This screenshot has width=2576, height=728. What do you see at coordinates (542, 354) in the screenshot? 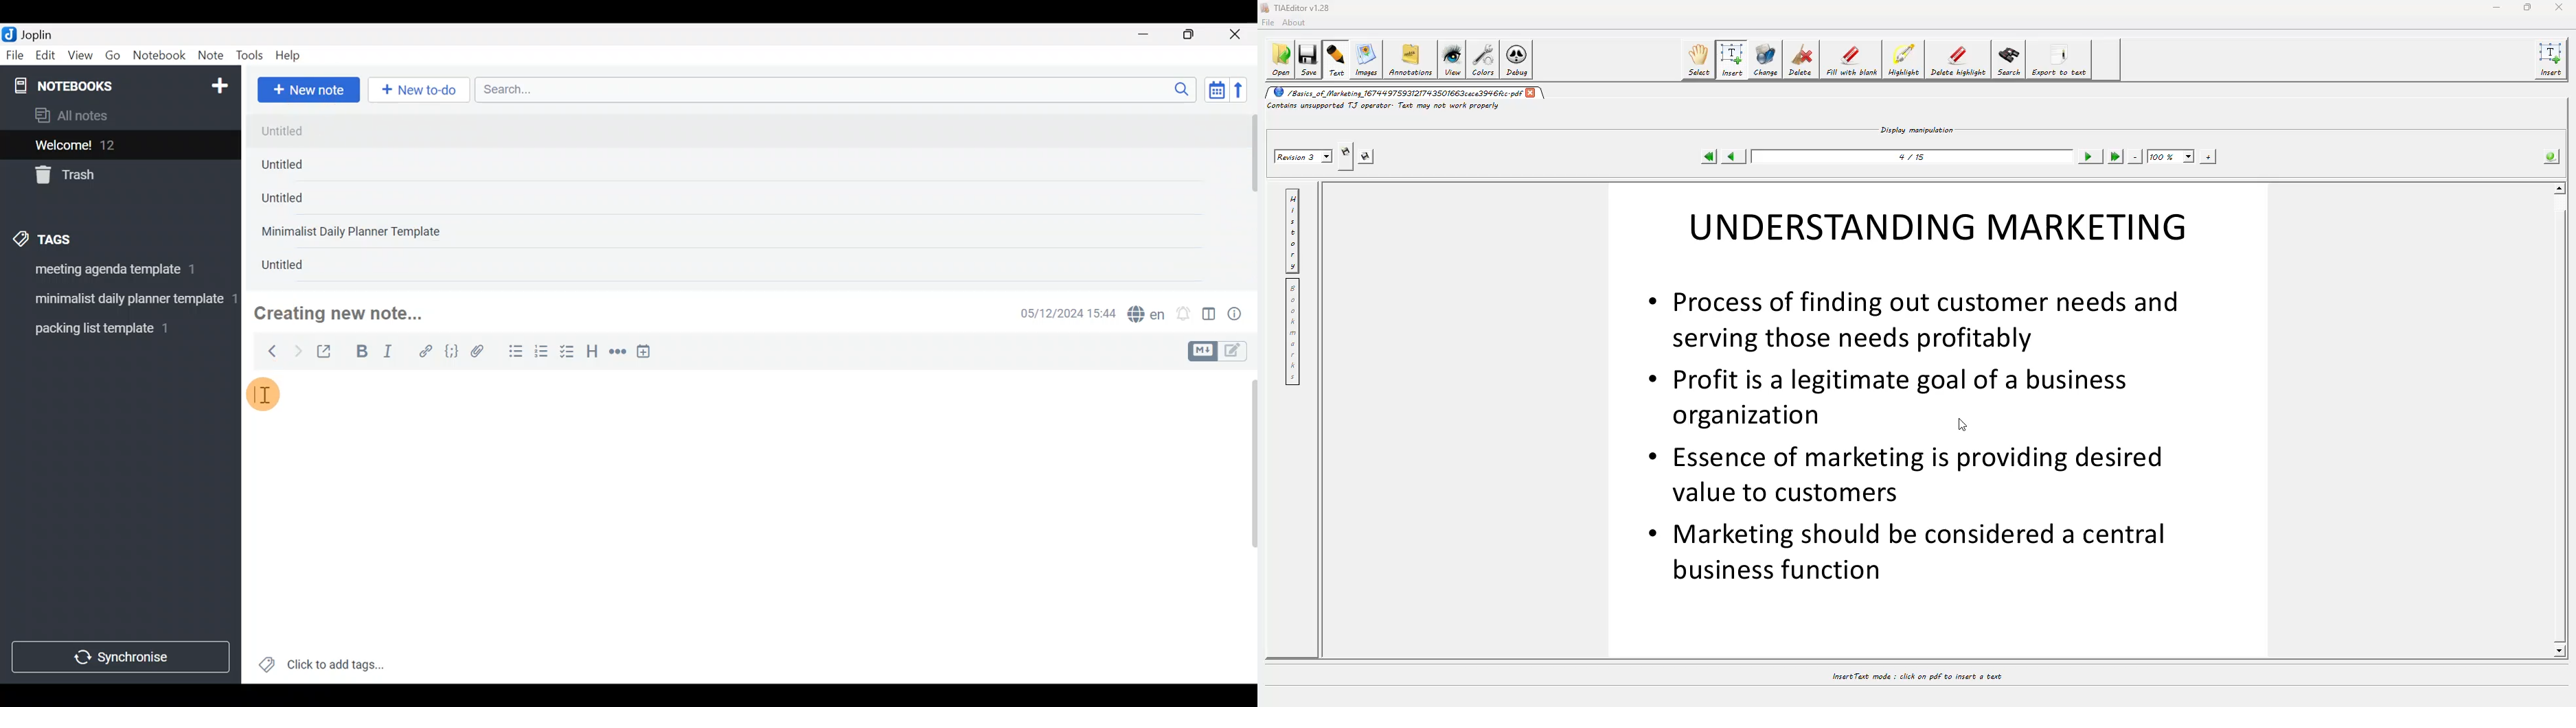
I see `Numbered list` at bounding box center [542, 354].